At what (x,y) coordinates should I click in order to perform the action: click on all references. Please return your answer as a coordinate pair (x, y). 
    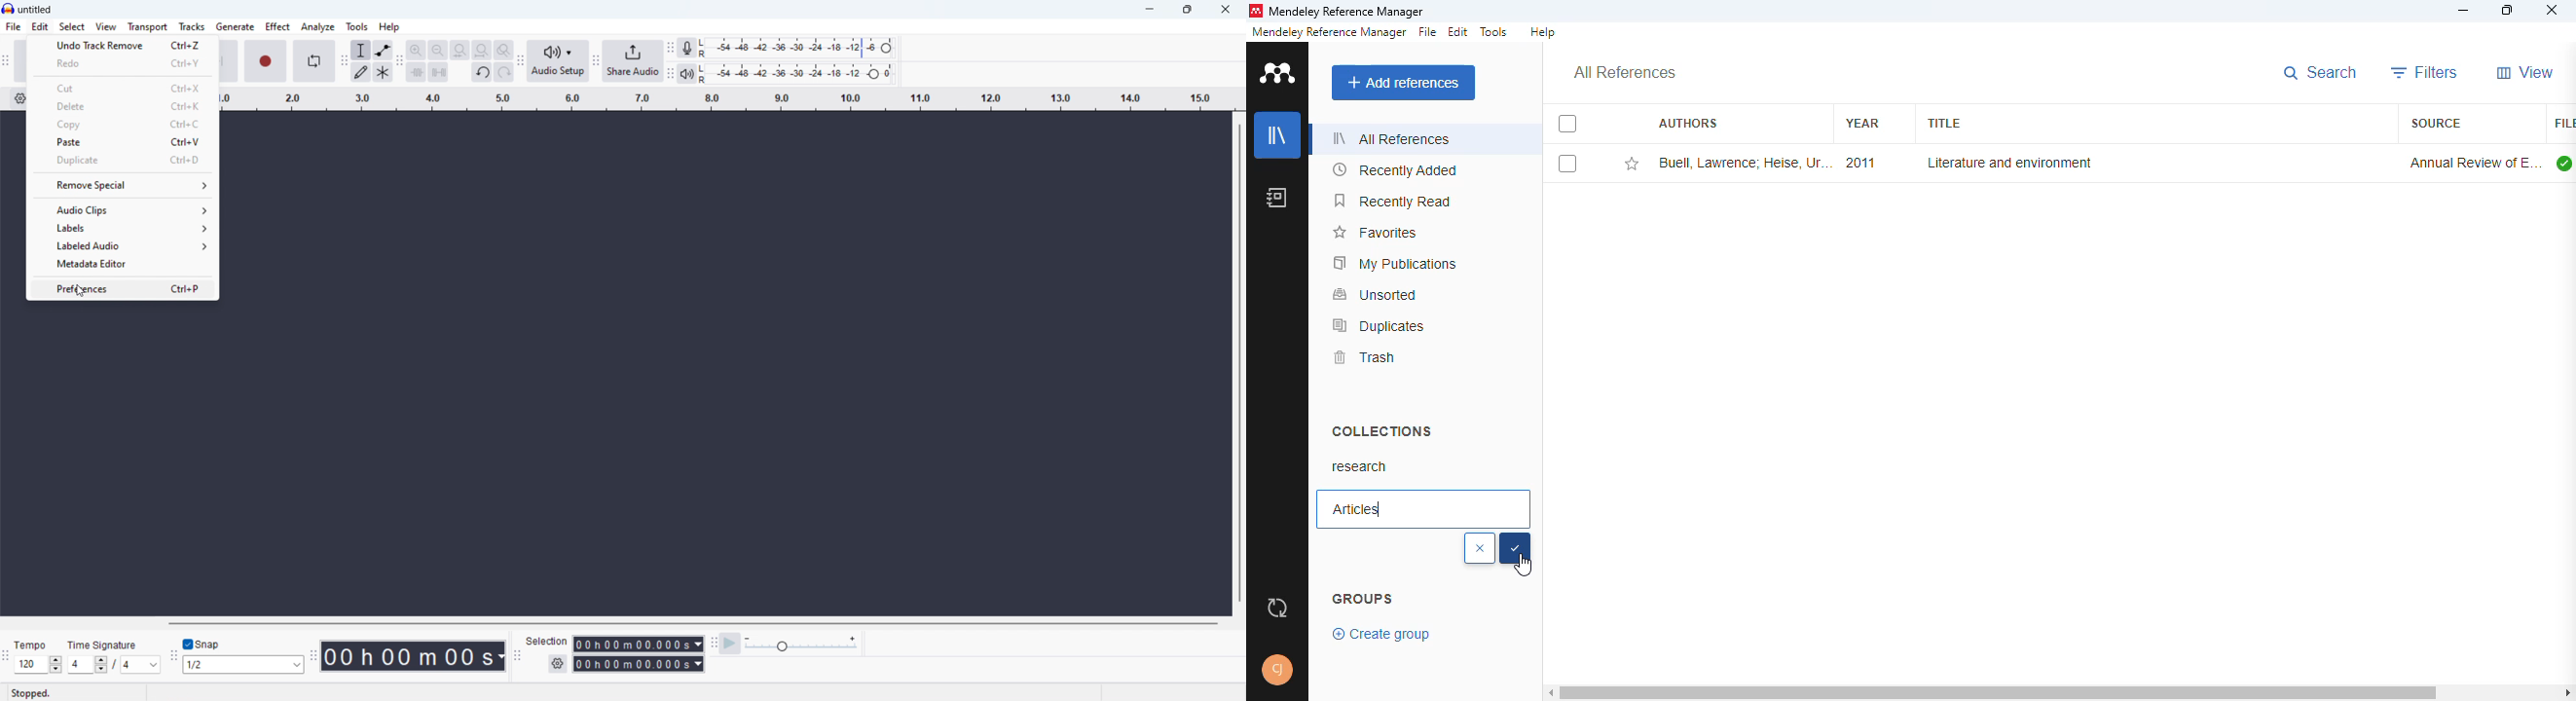
    Looking at the image, I should click on (1392, 138).